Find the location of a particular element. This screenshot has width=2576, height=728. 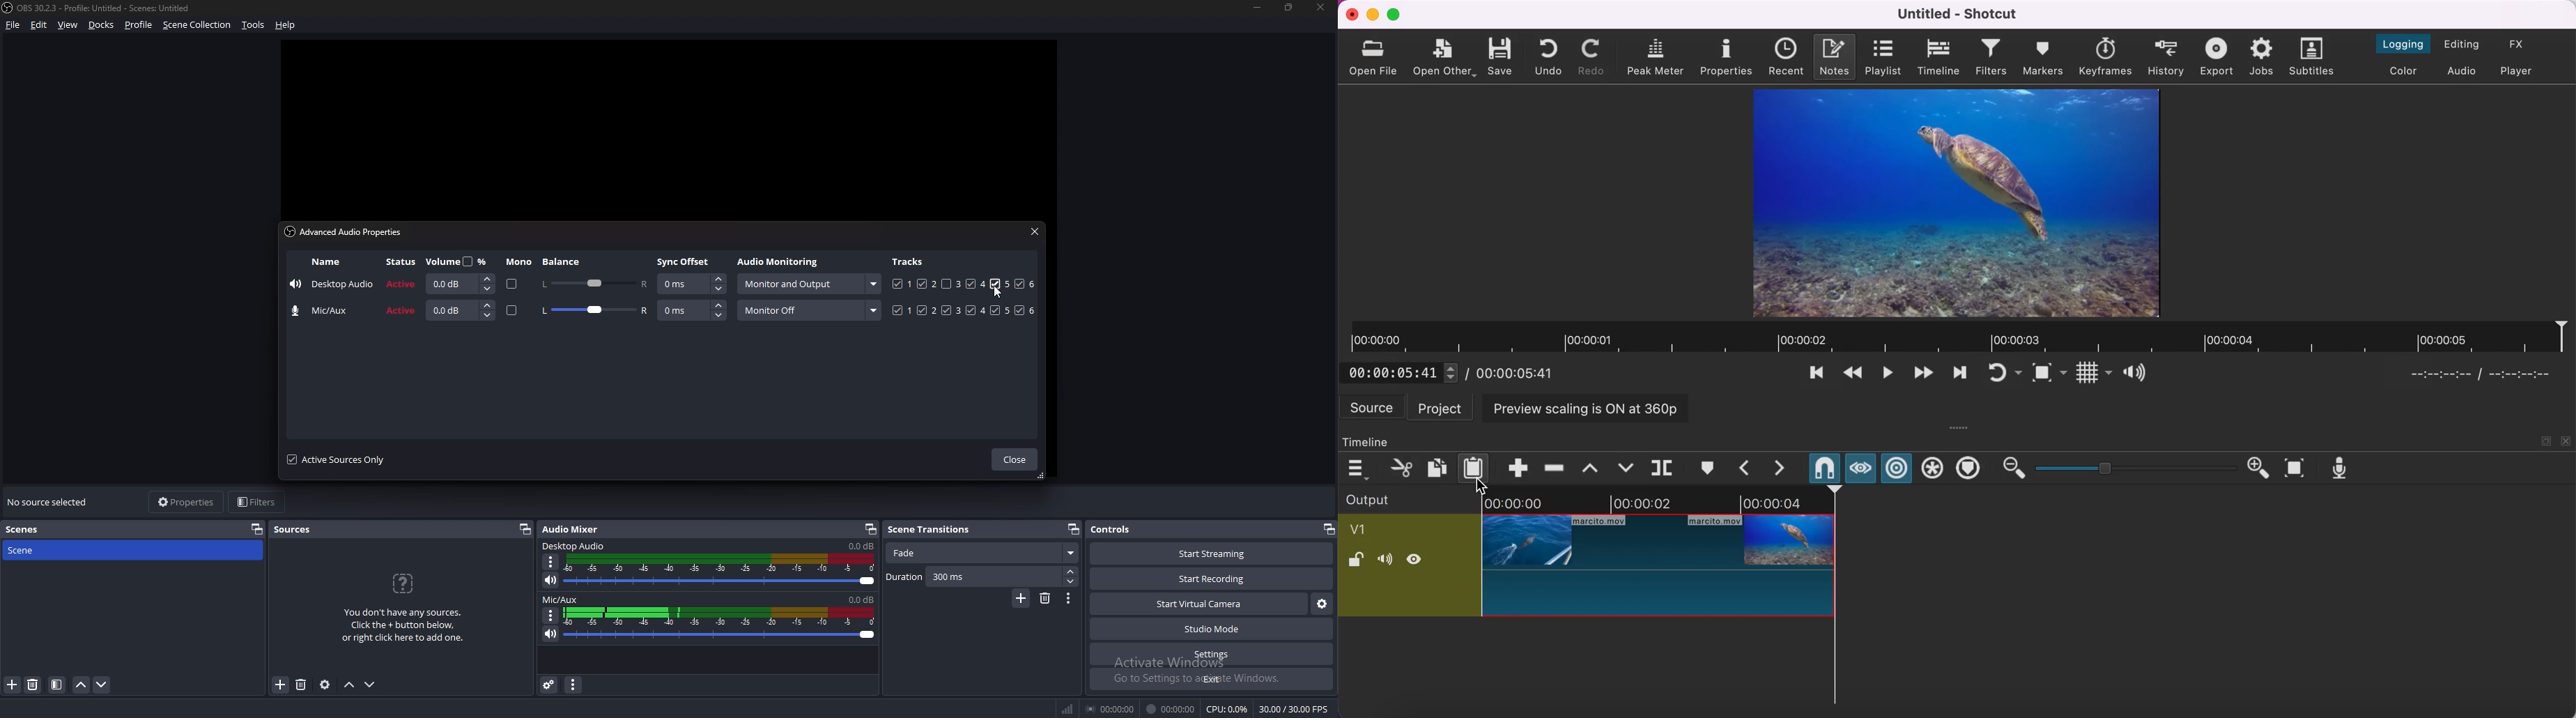

options is located at coordinates (552, 562).